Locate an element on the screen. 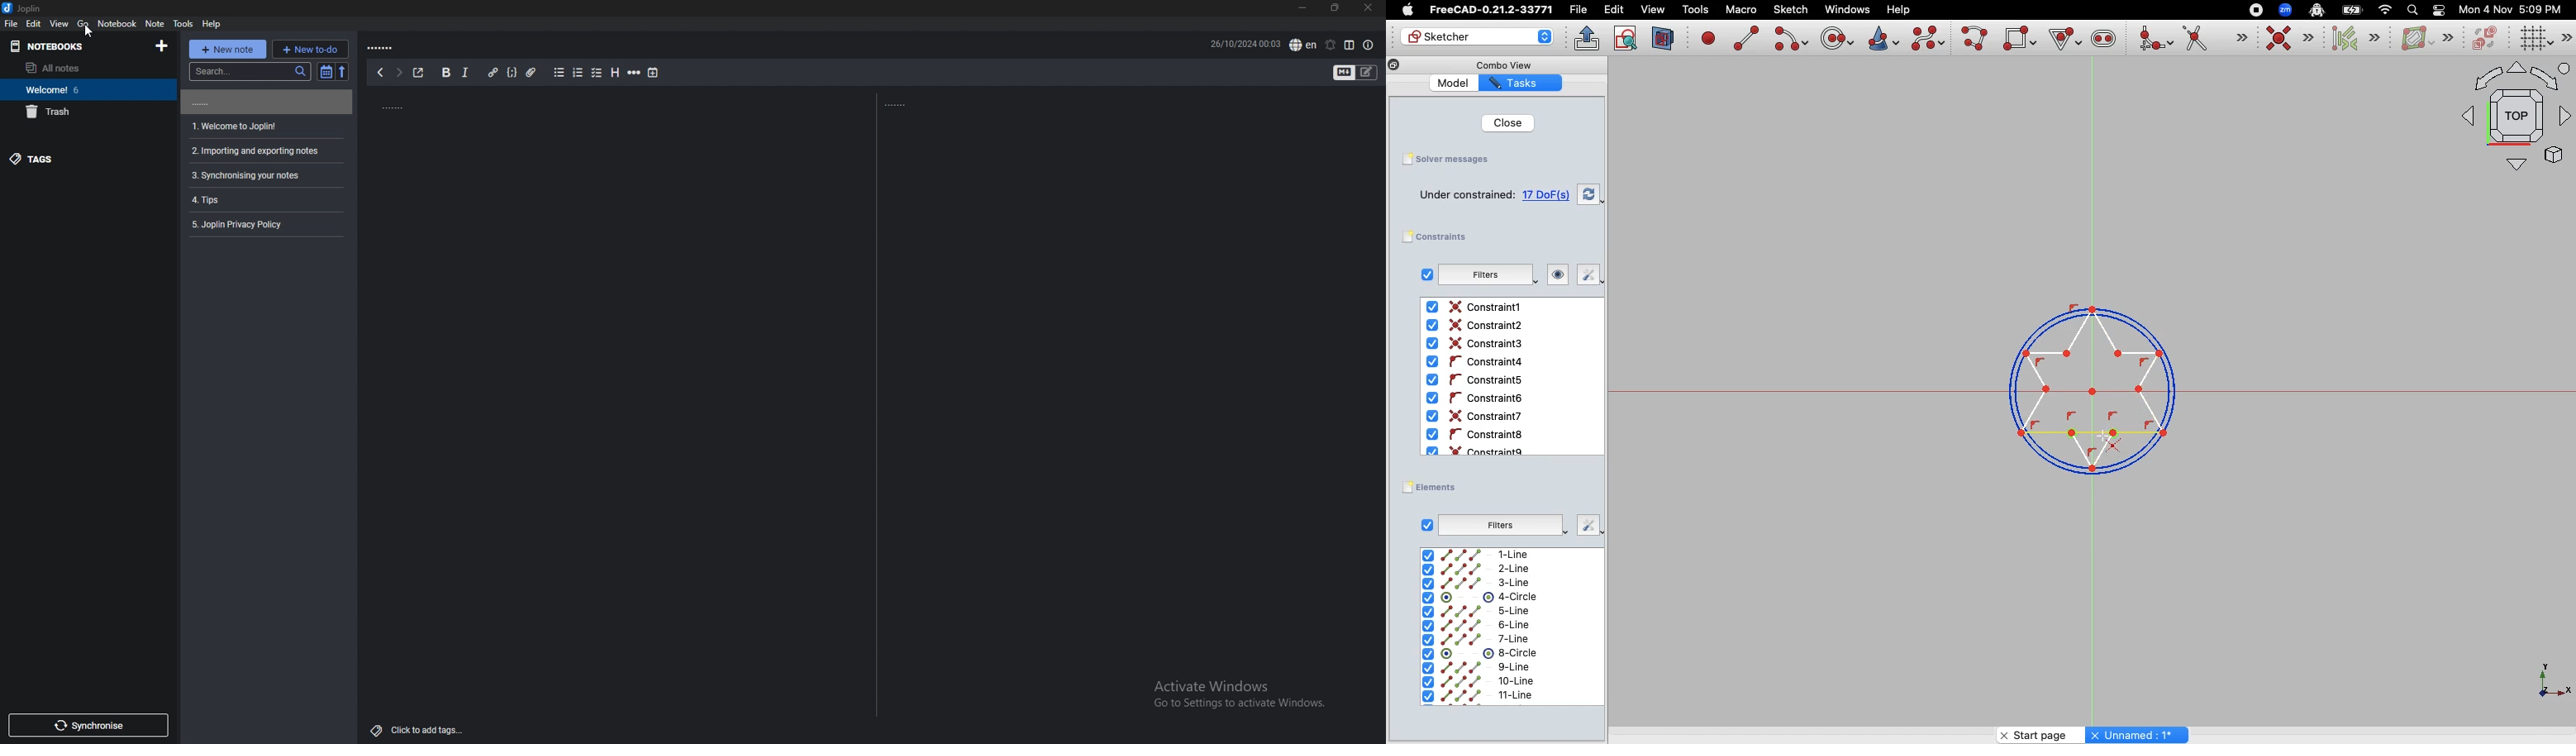  Swap is located at coordinates (1592, 191).